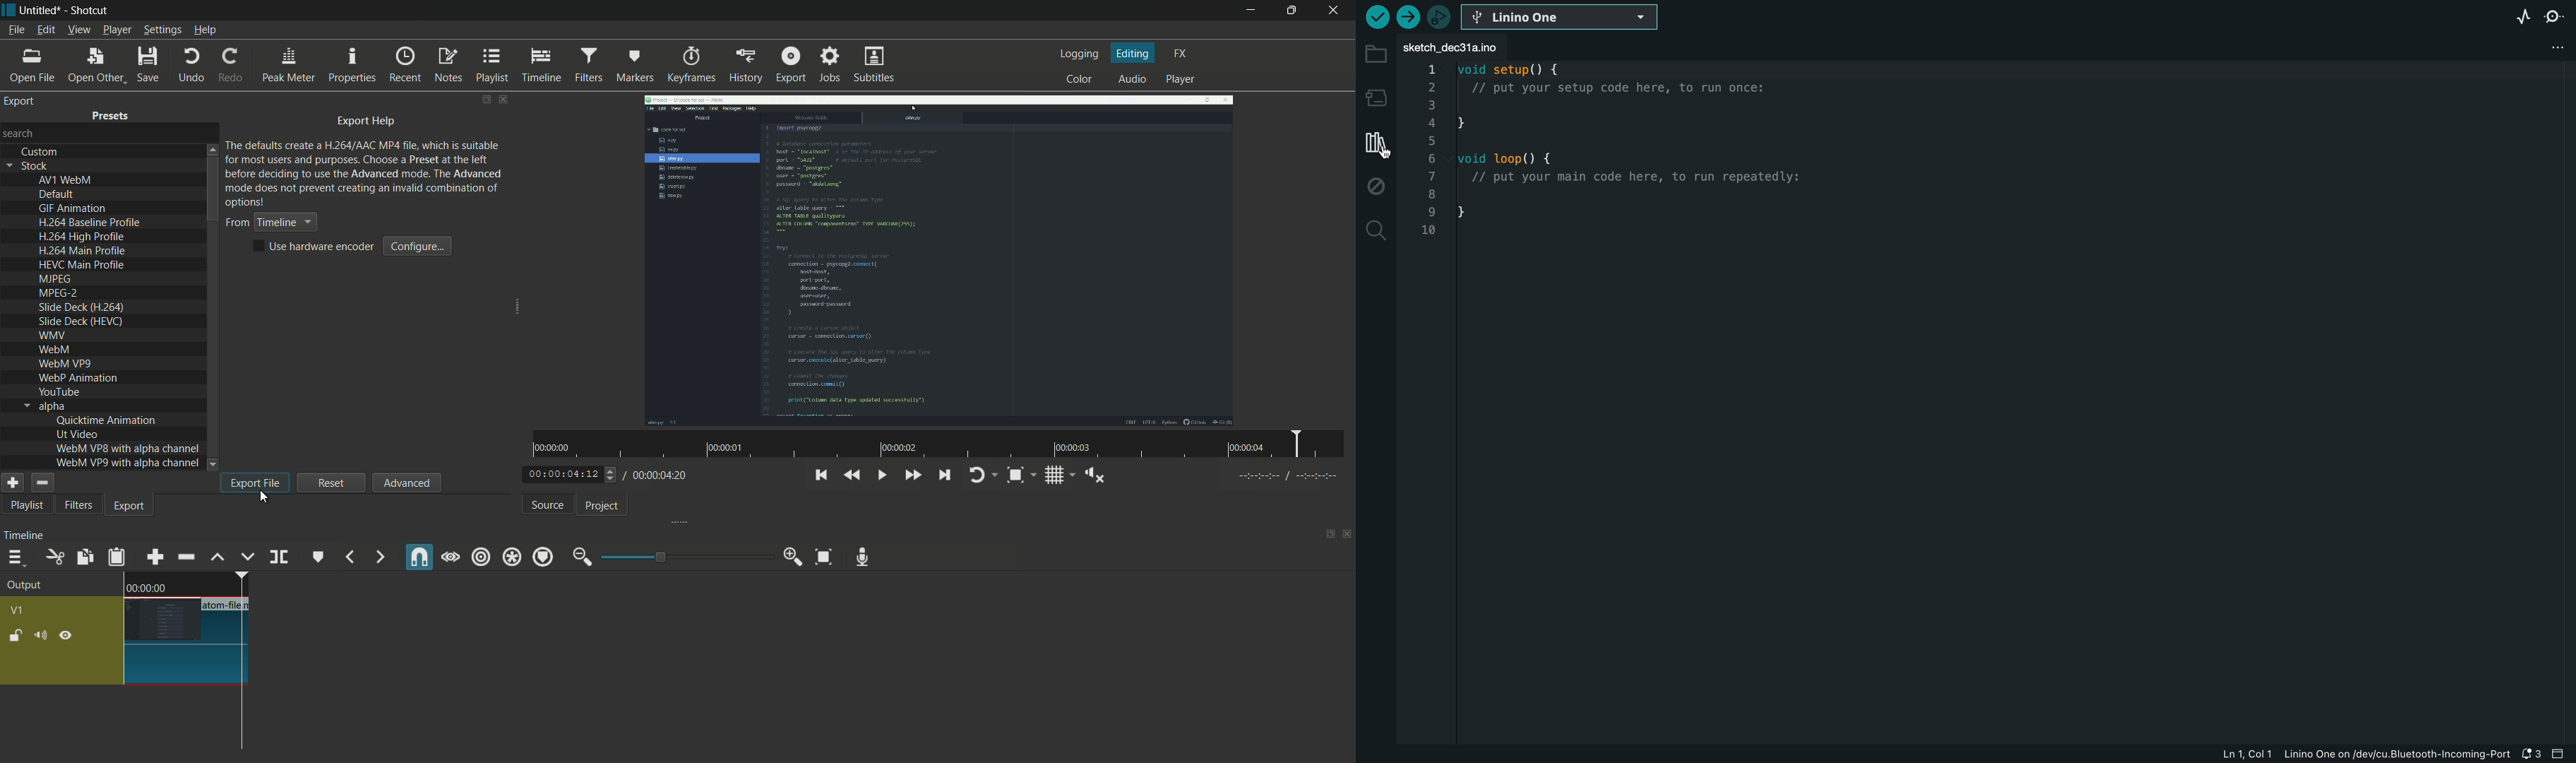 The height and width of the screenshot is (784, 2576). What do you see at coordinates (883, 475) in the screenshot?
I see `toggle play or pause` at bounding box center [883, 475].